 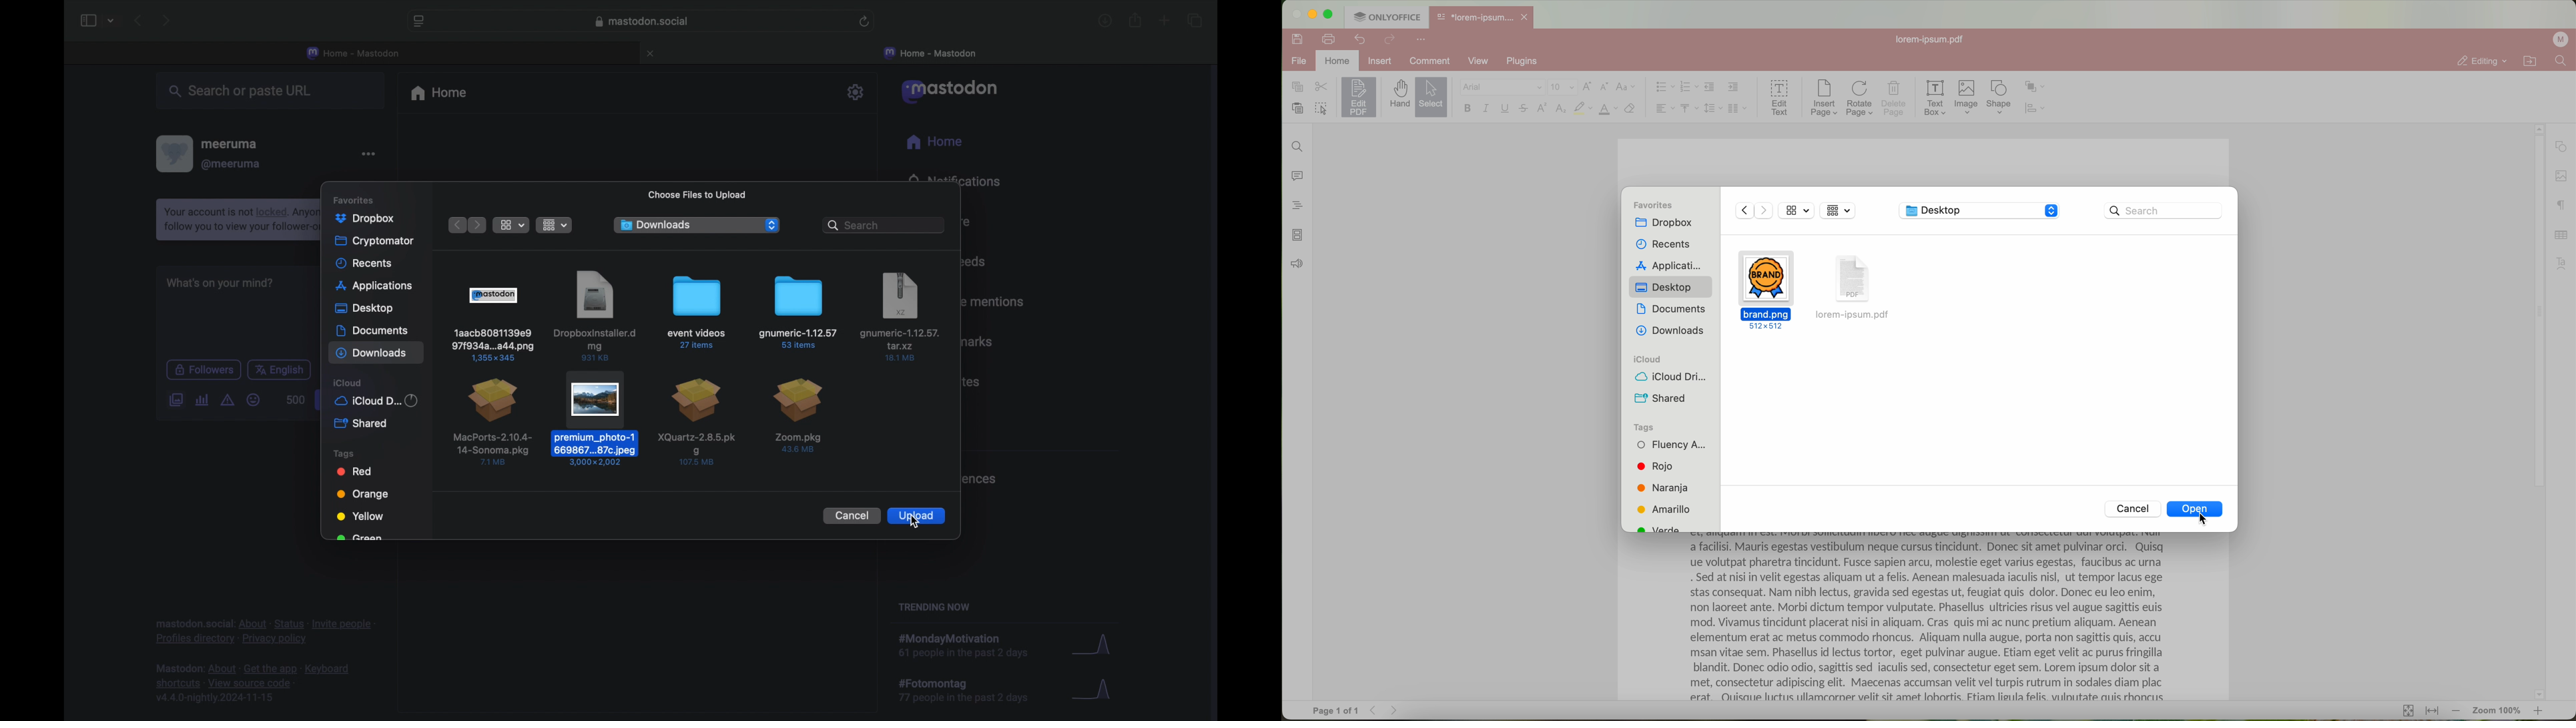 I want to click on Cancel, so click(x=2130, y=509).